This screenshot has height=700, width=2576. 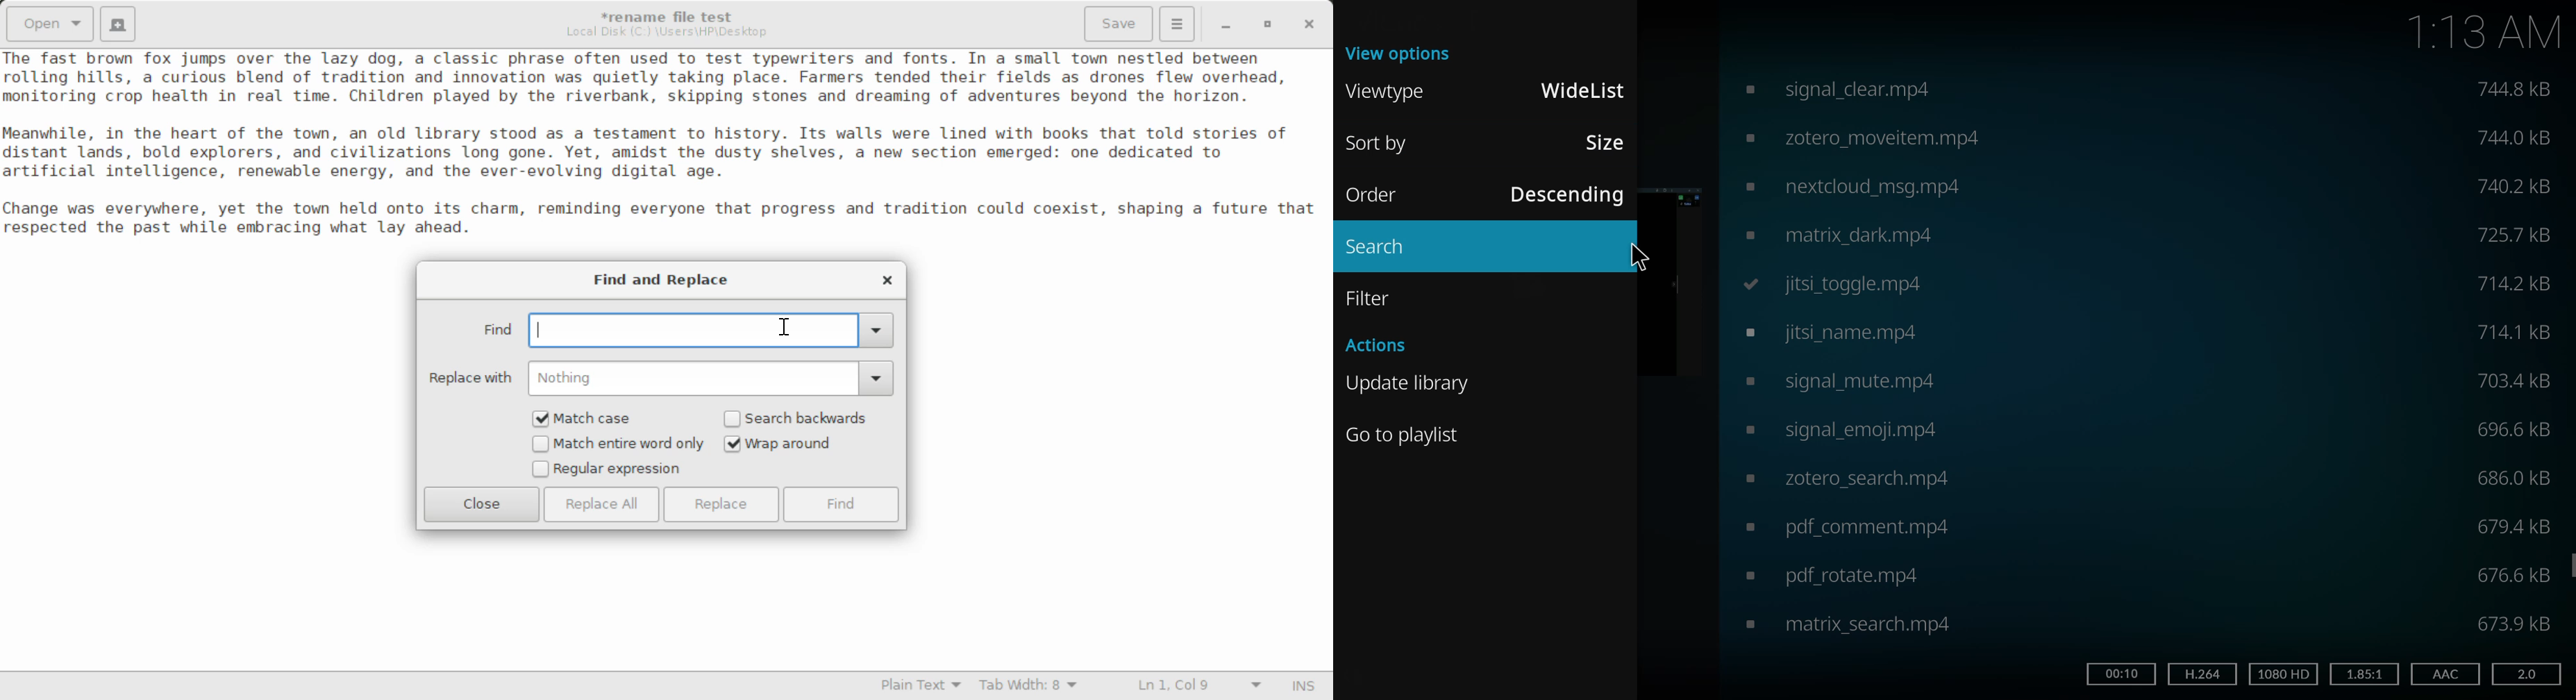 What do you see at coordinates (1835, 384) in the screenshot?
I see `video` at bounding box center [1835, 384].